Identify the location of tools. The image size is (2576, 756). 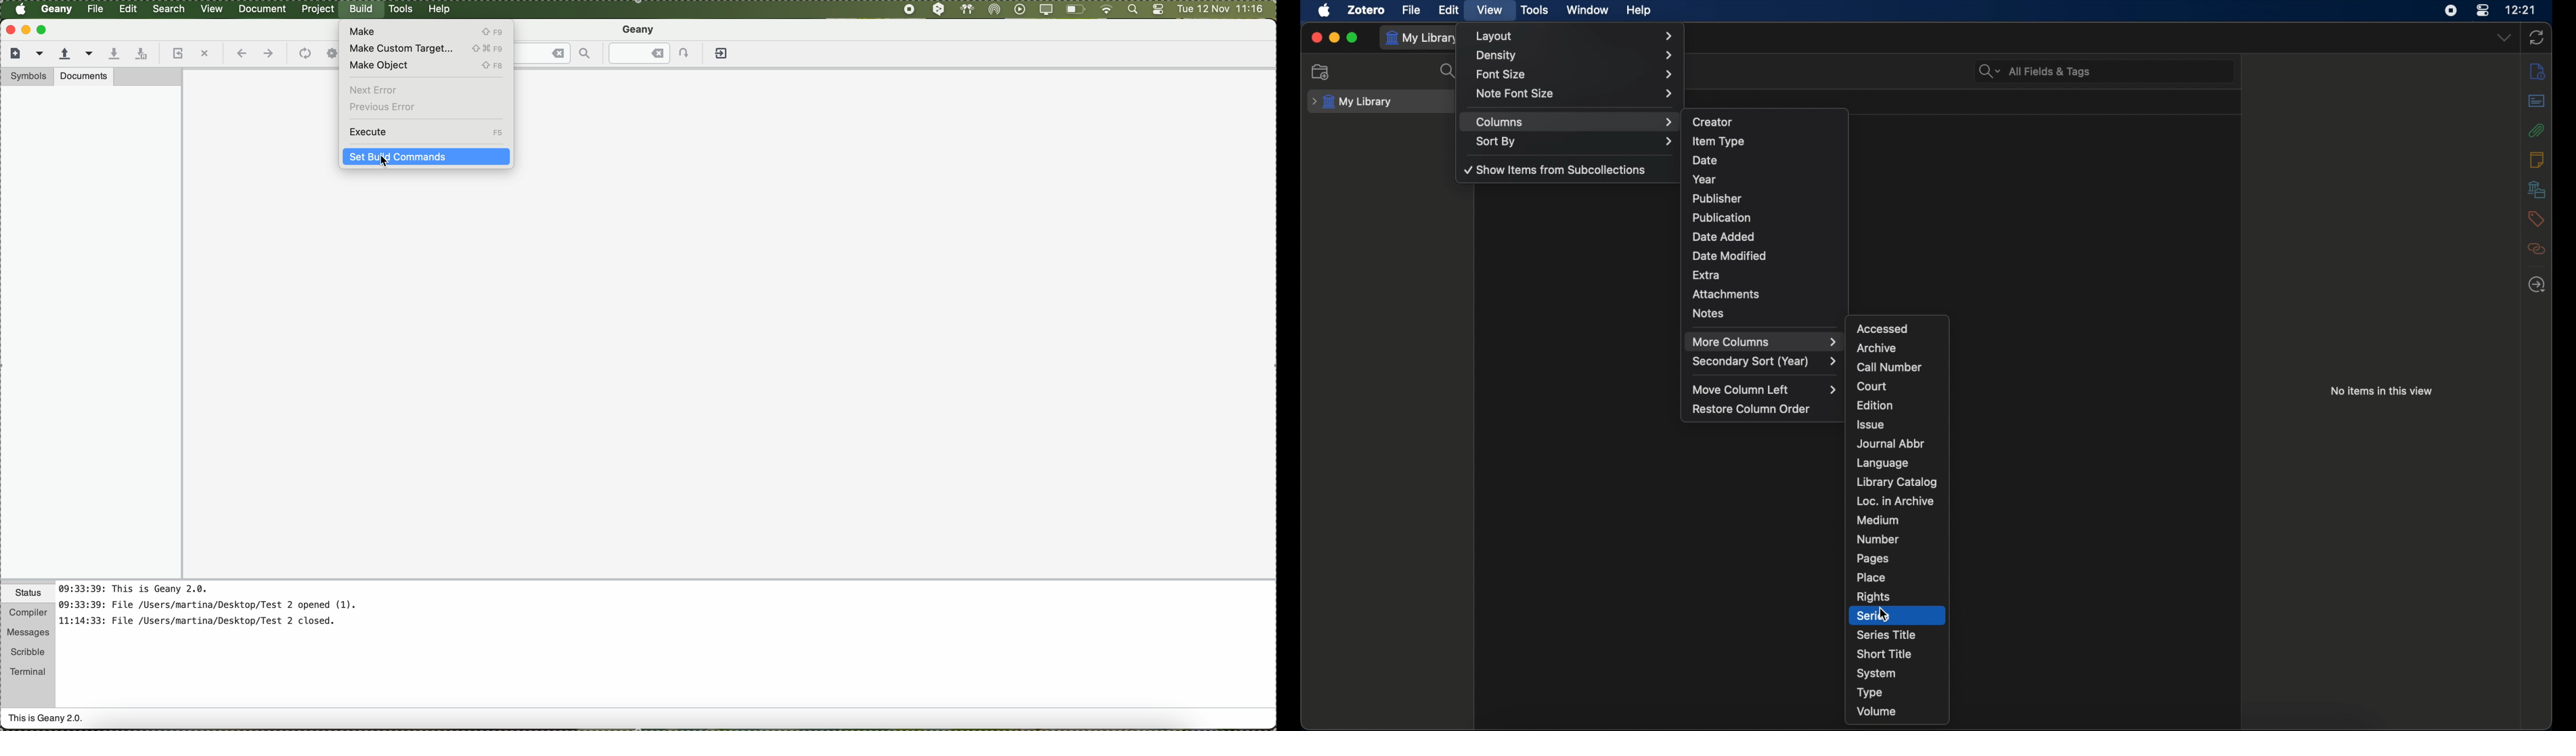
(1535, 10).